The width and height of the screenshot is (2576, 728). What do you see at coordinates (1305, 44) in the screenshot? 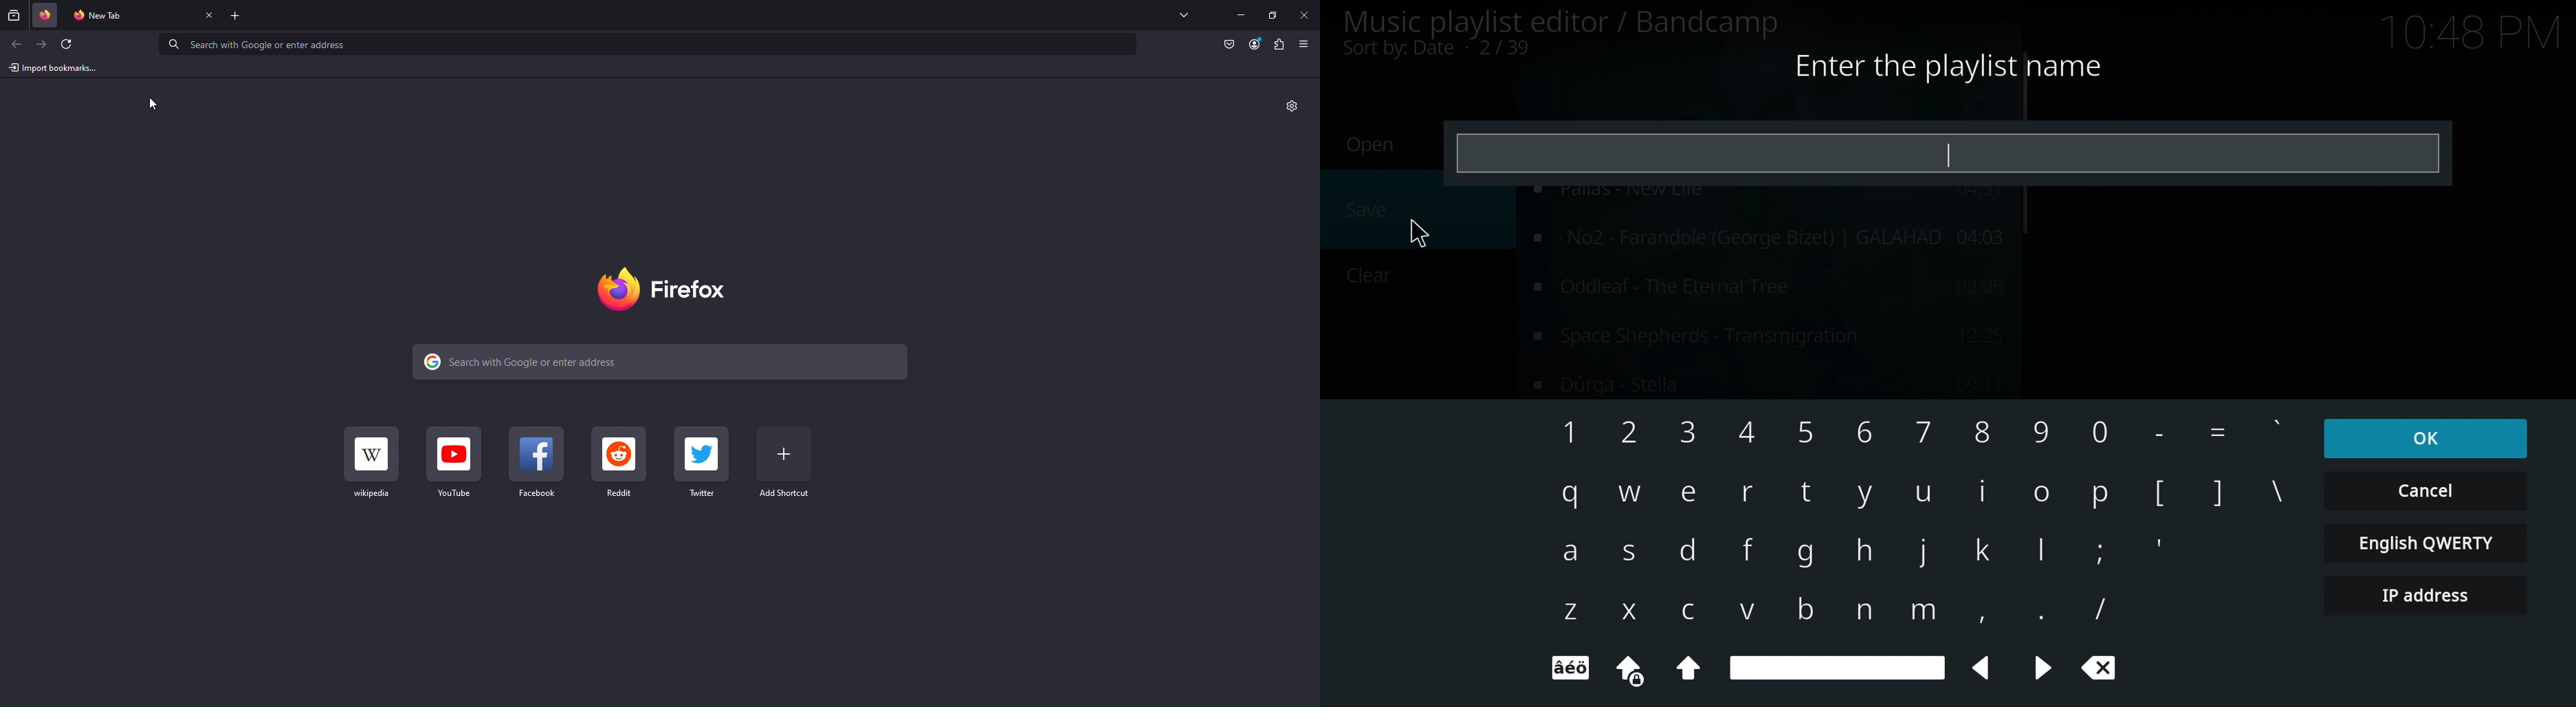
I see `Show Application Menu` at bounding box center [1305, 44].